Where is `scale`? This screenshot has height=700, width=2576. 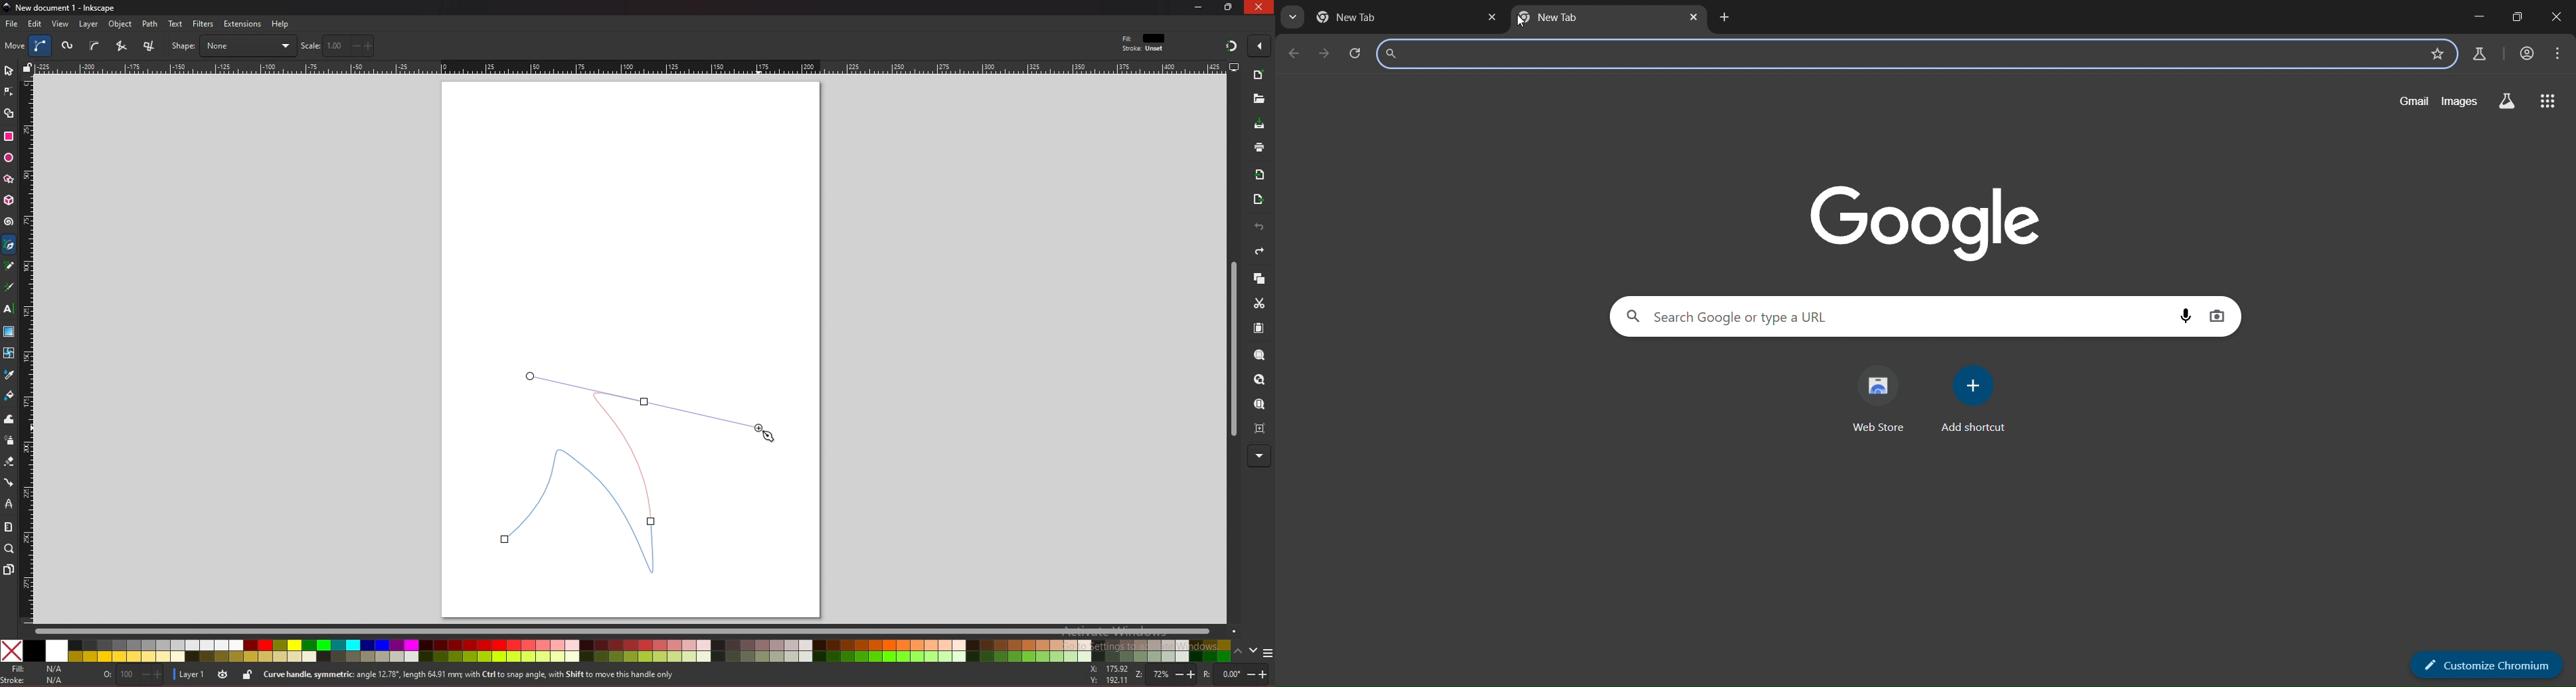
scale is located at coordinates (338, 45).